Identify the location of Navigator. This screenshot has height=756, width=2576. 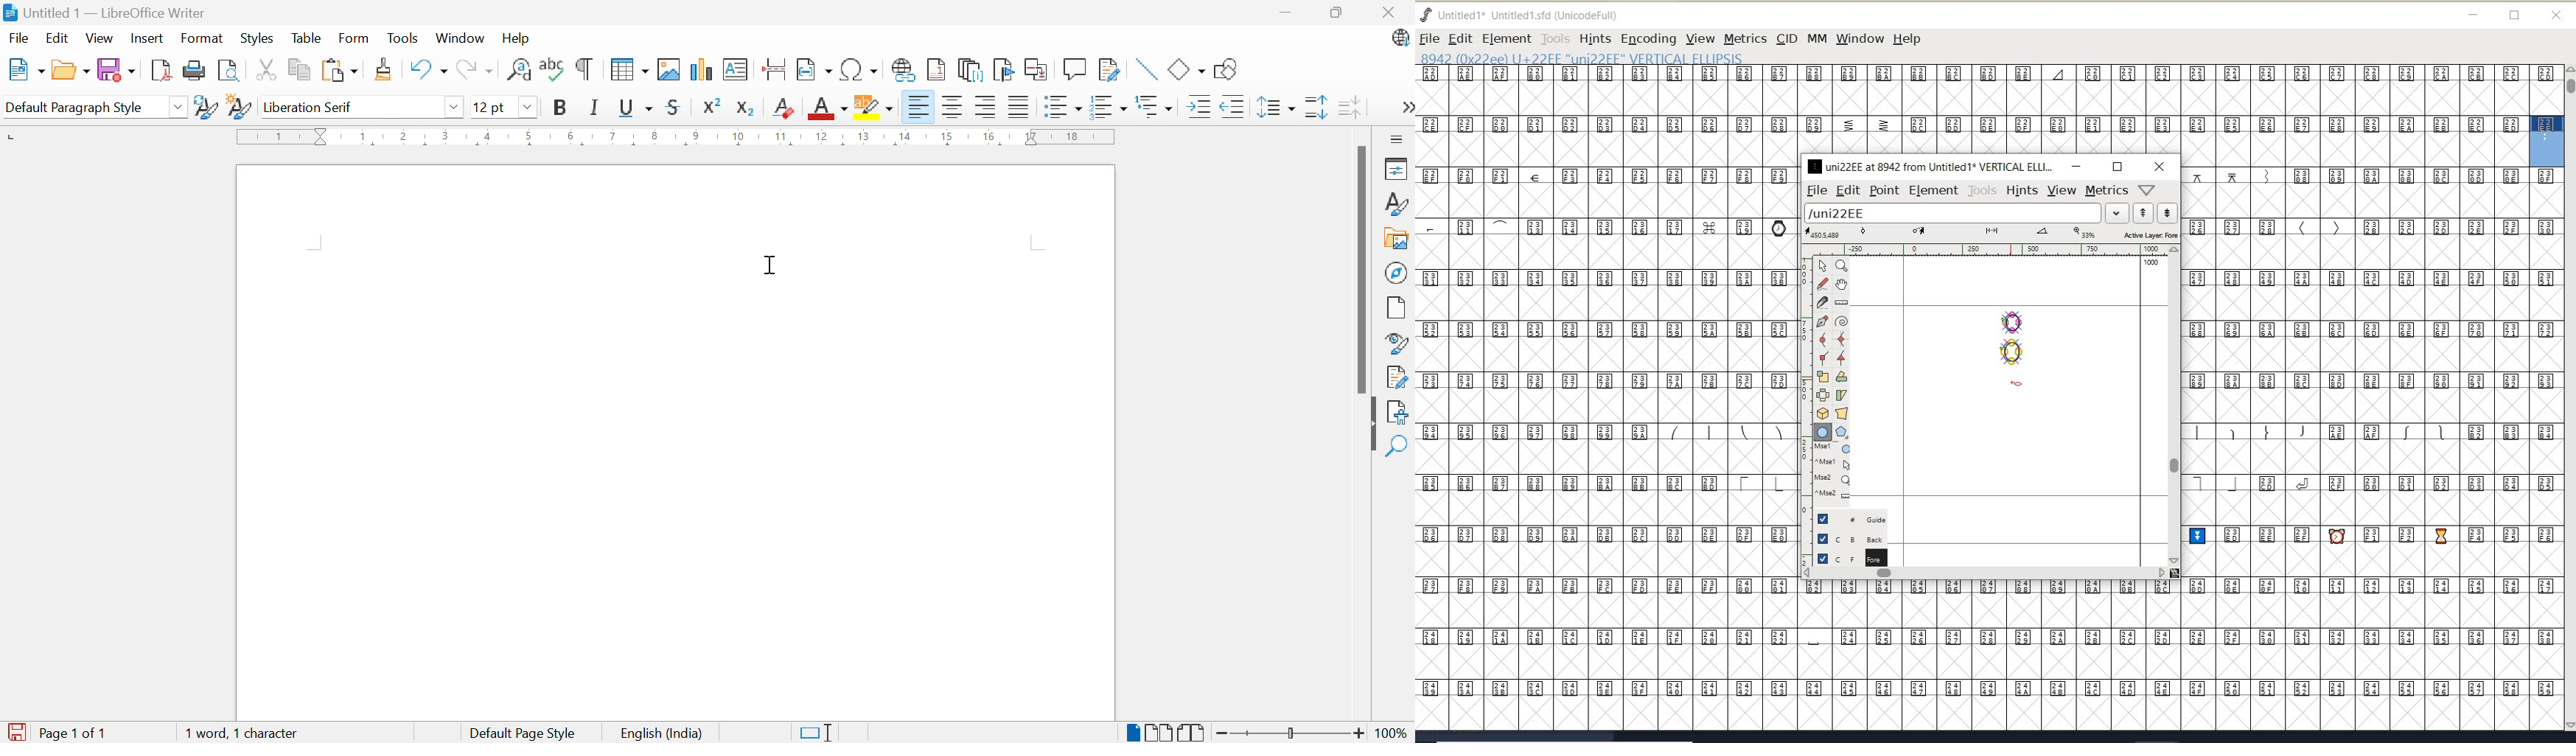
(1395, 273).